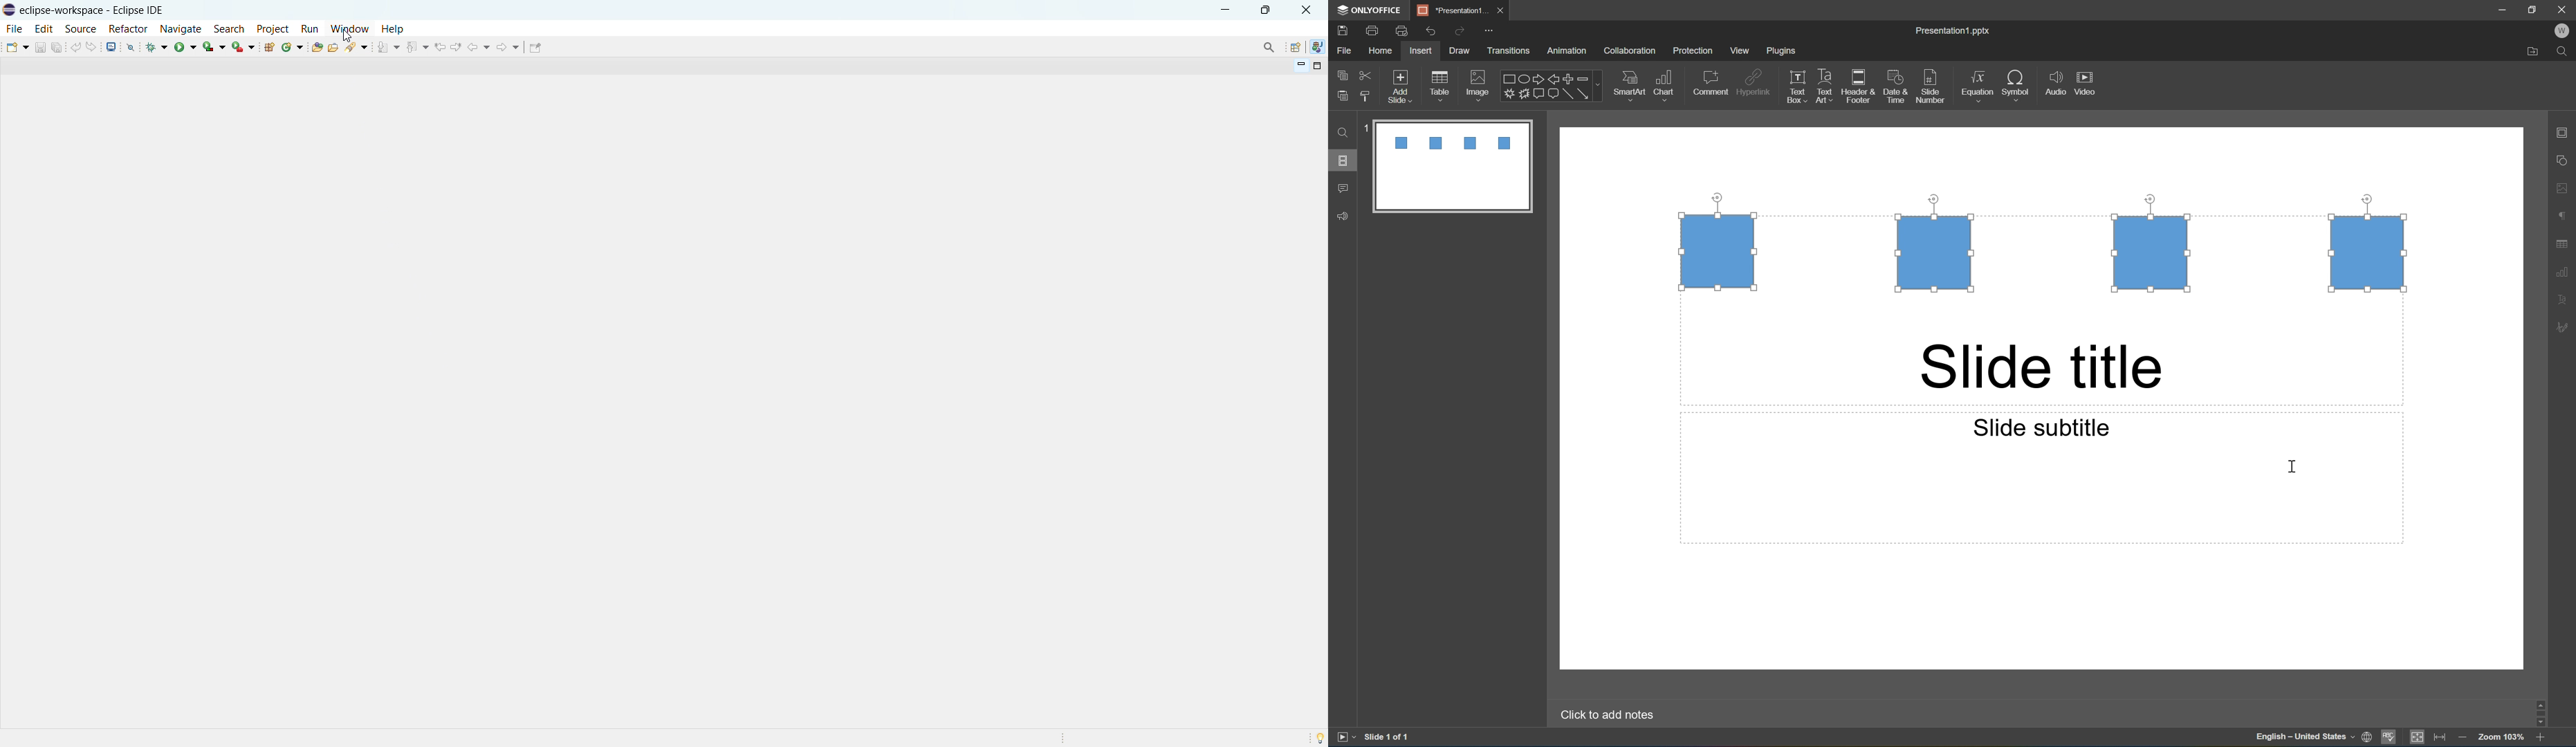  What do you see at coordinates (2041, 427) in the screenshot?
I see `slide subtitle` at bounding box center [2041, 427].